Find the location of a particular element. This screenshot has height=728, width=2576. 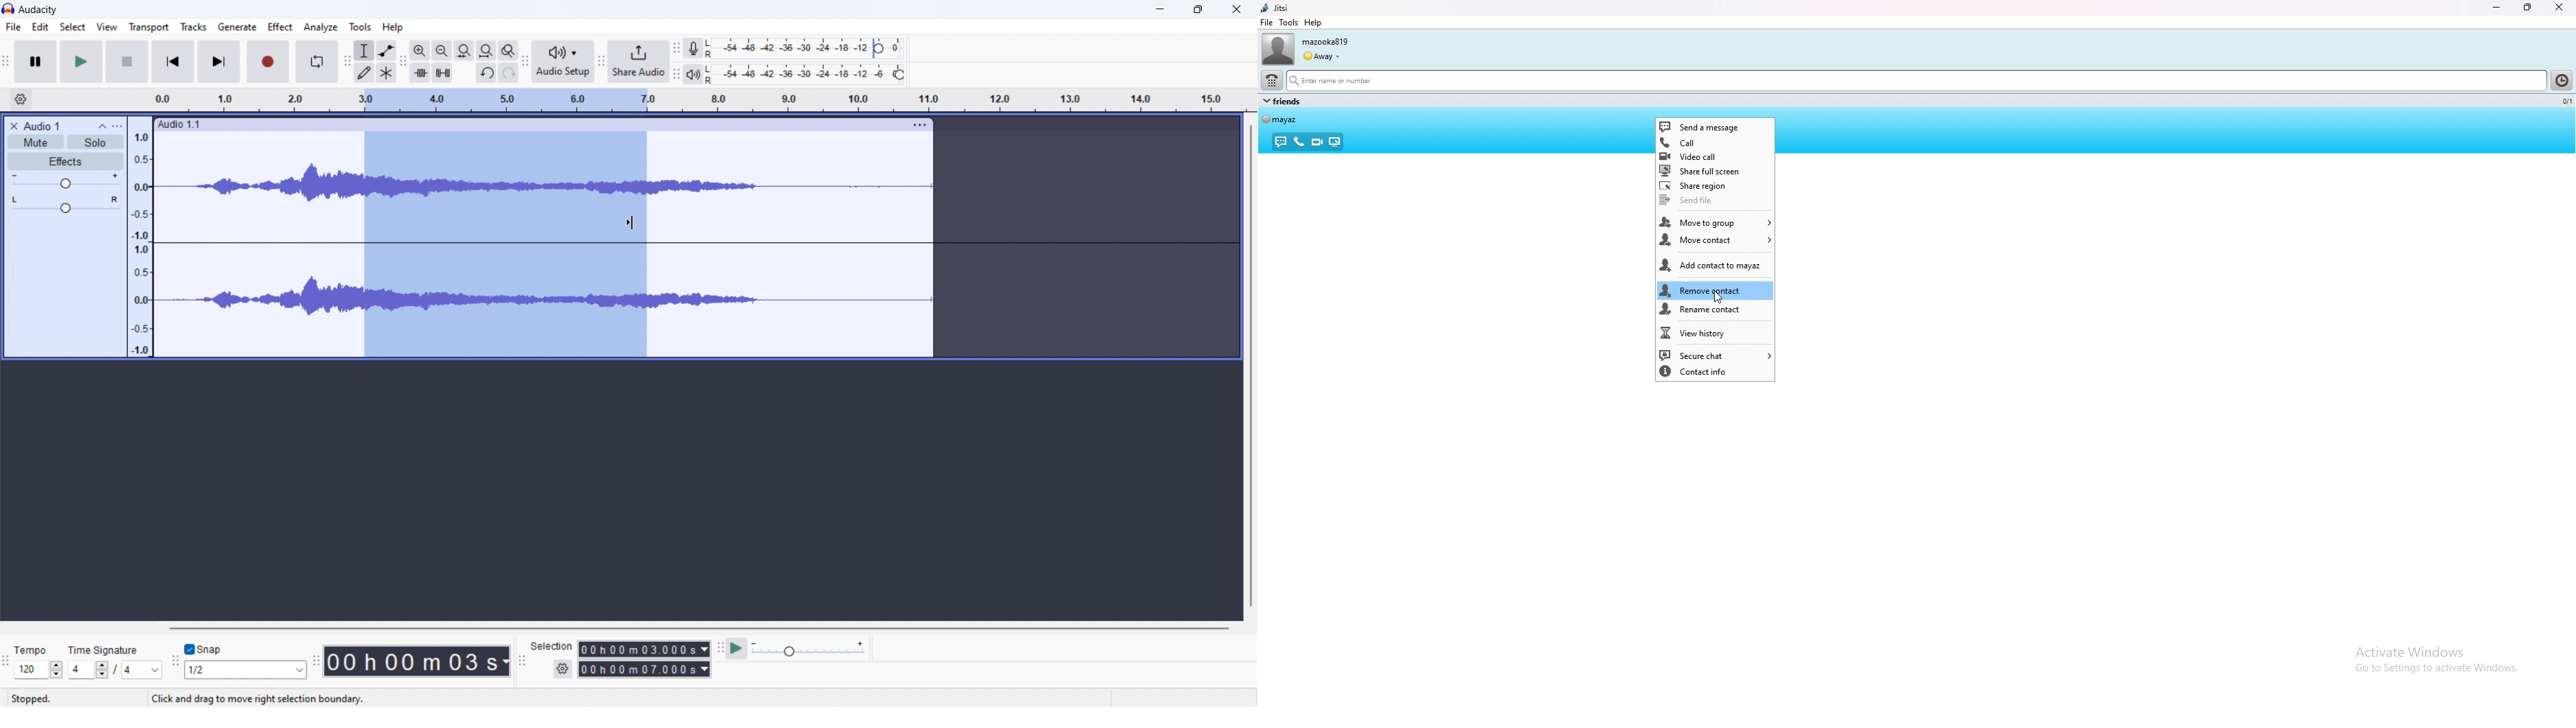

stop is located at coordinates (127, 61).